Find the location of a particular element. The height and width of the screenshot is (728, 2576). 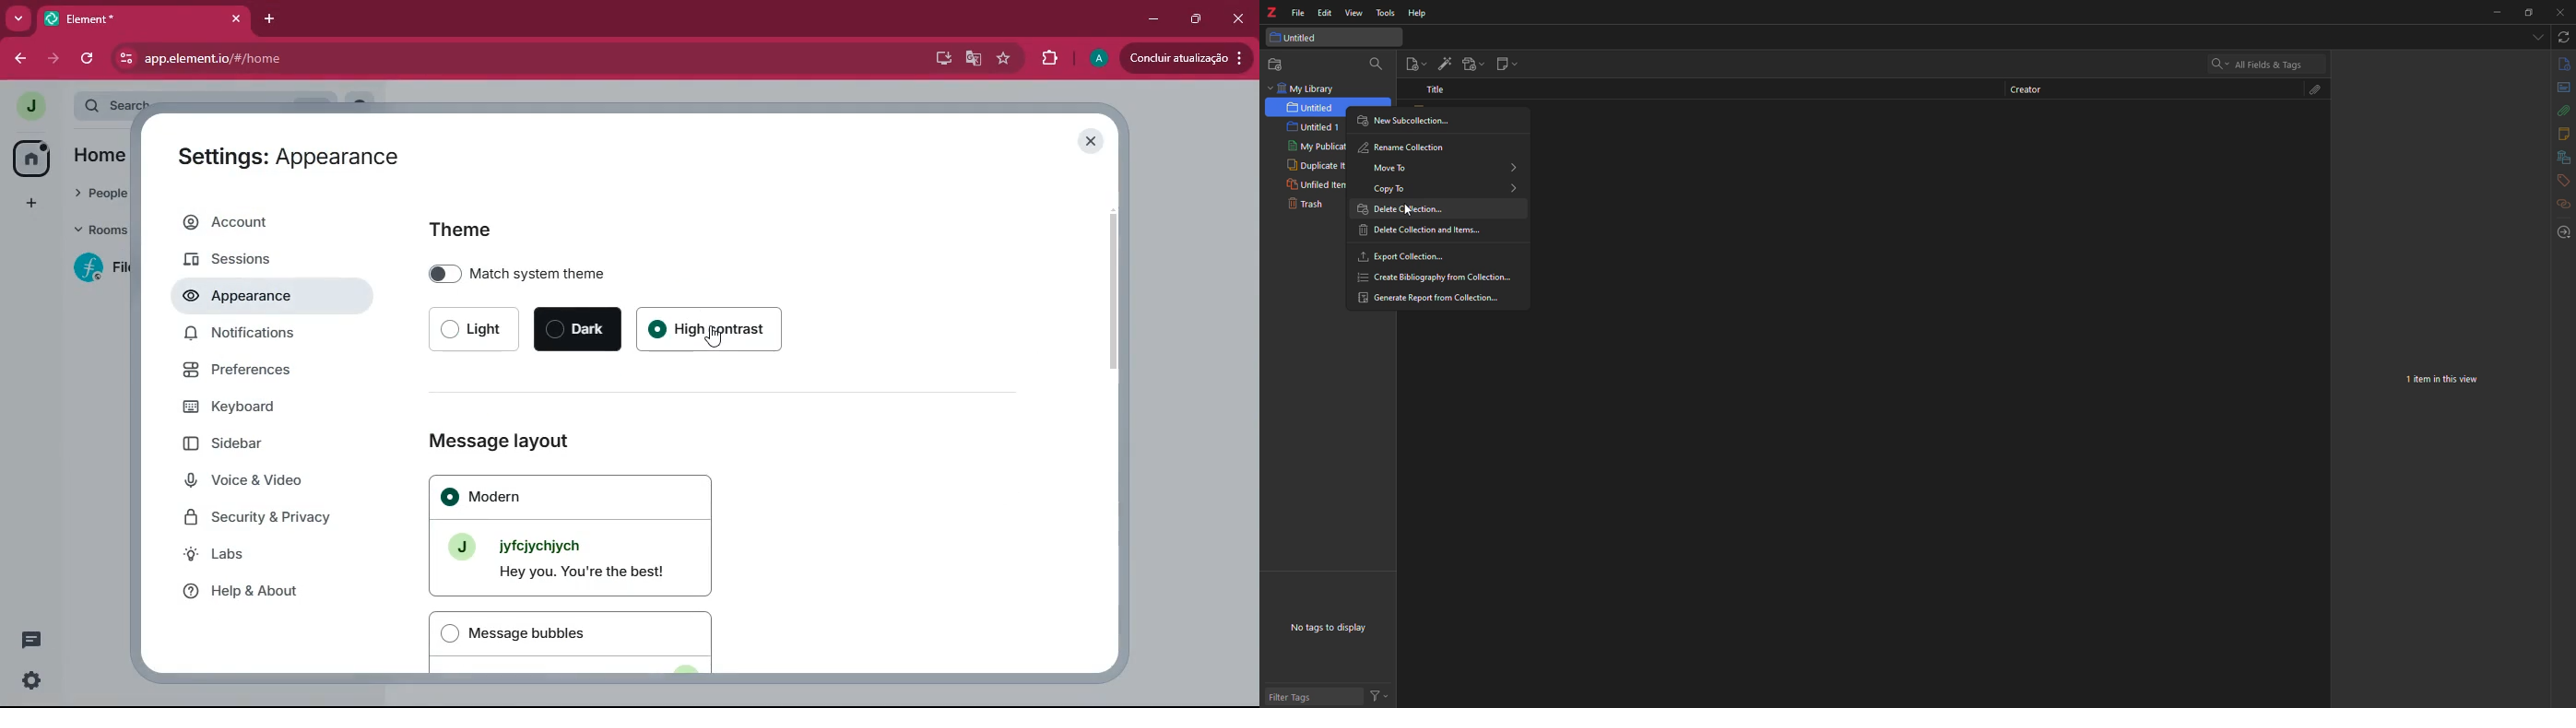

intitled 1 is located at coordinates (1317, 127).